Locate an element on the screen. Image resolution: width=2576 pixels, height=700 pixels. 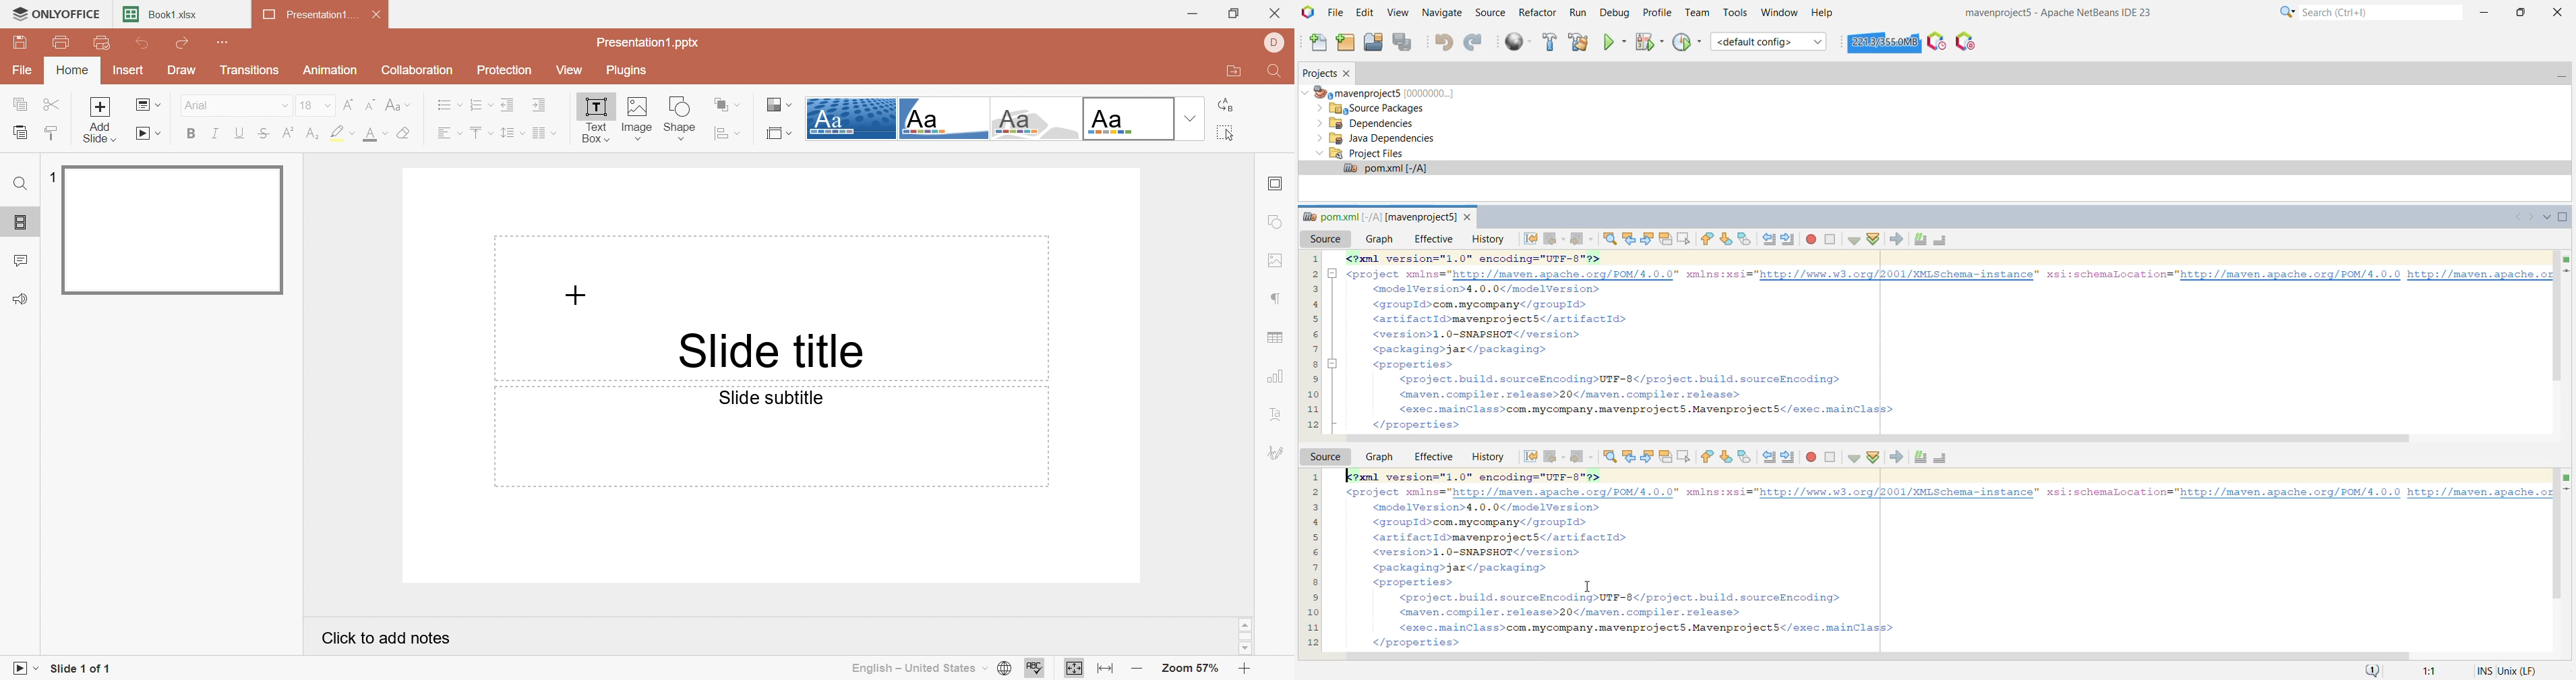
Restore down is located at coordinates (1234, 11).